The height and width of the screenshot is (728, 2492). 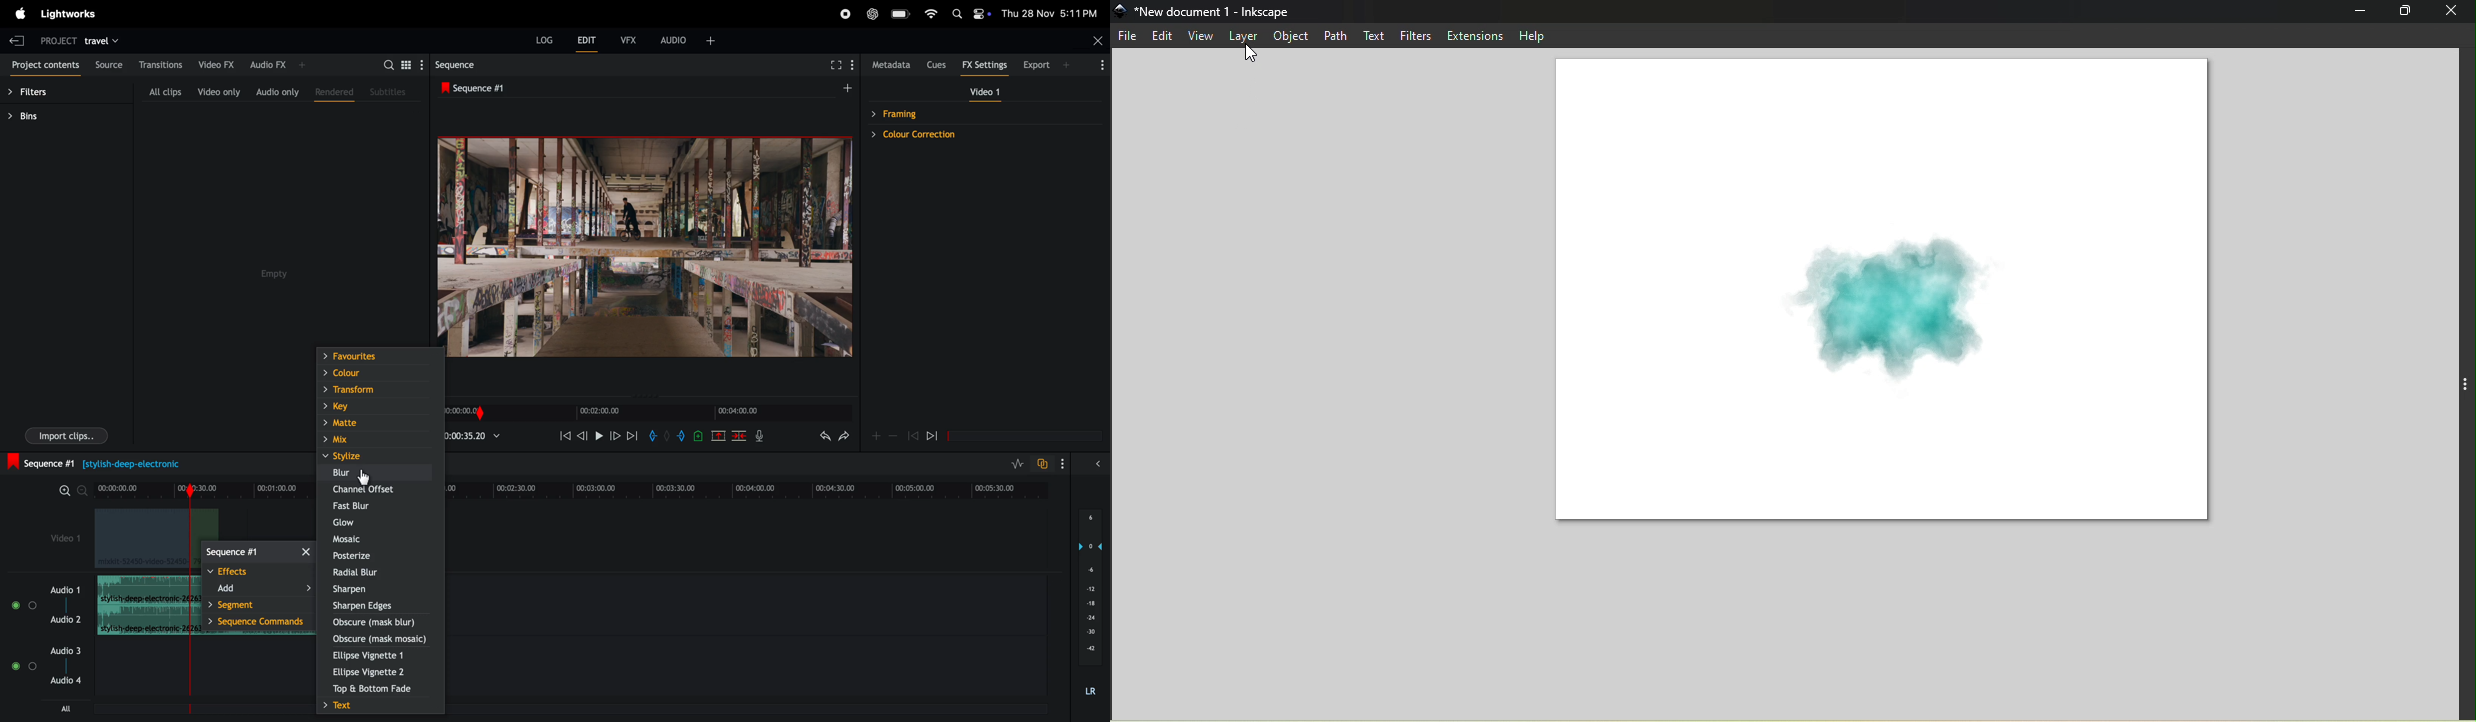 What do you see at coordinates (875, 436) in the screenshot?
I see `add` at bounding box center [875, 436].